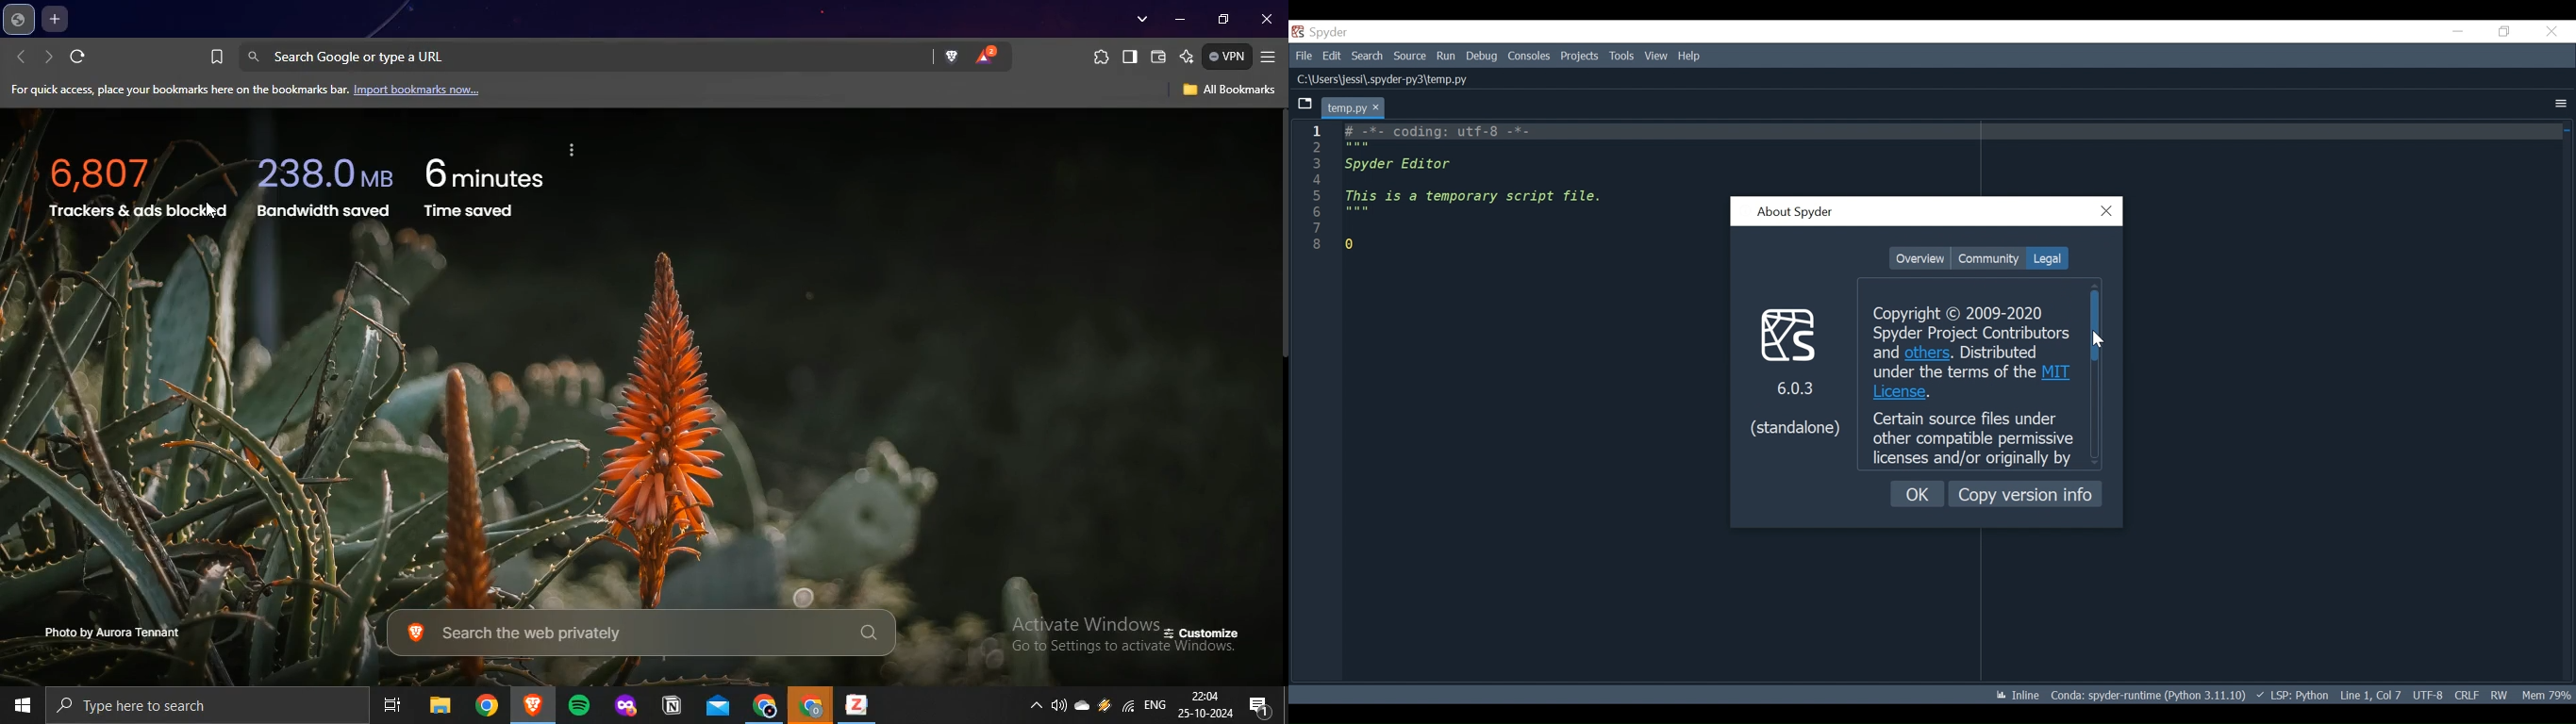 The width and height of the screenshot is (2576, 728). What do you see at coordinates (1056, 701) in the screenshot?
I see `volume` at bounding box center [1056, 701].